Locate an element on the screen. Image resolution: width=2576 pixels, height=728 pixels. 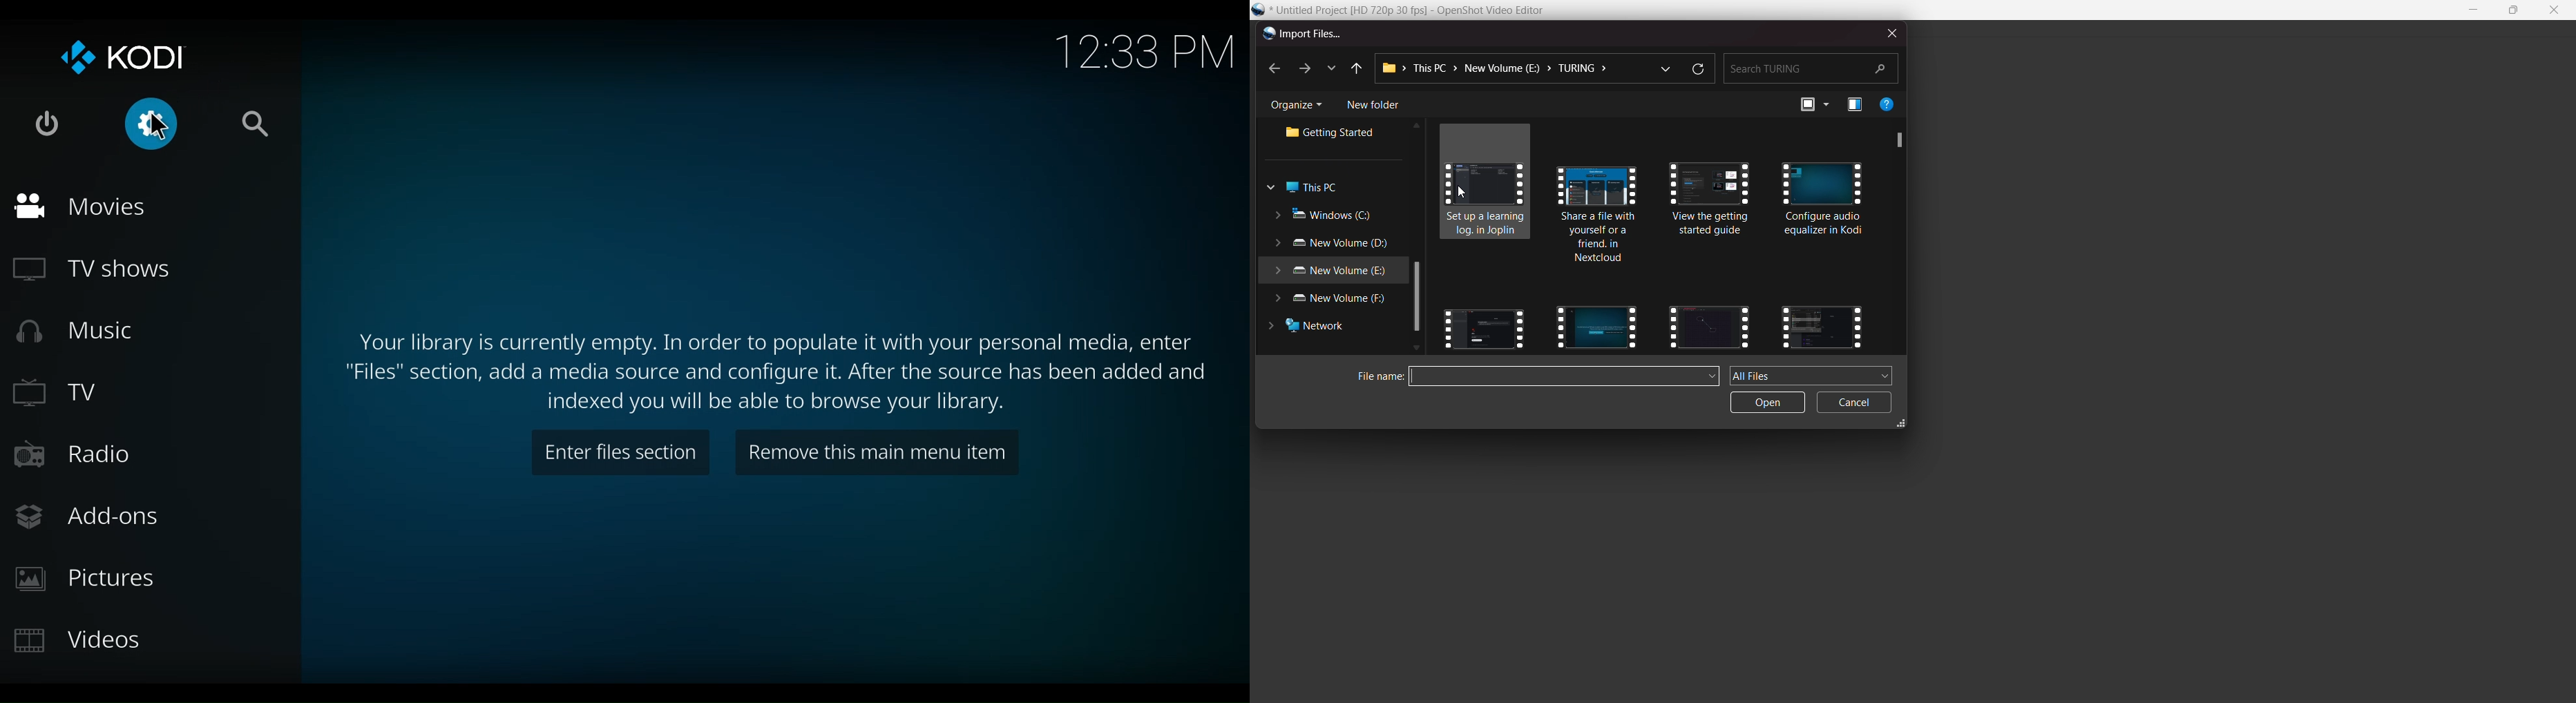
Viseos is located at coordinates (81, 641).